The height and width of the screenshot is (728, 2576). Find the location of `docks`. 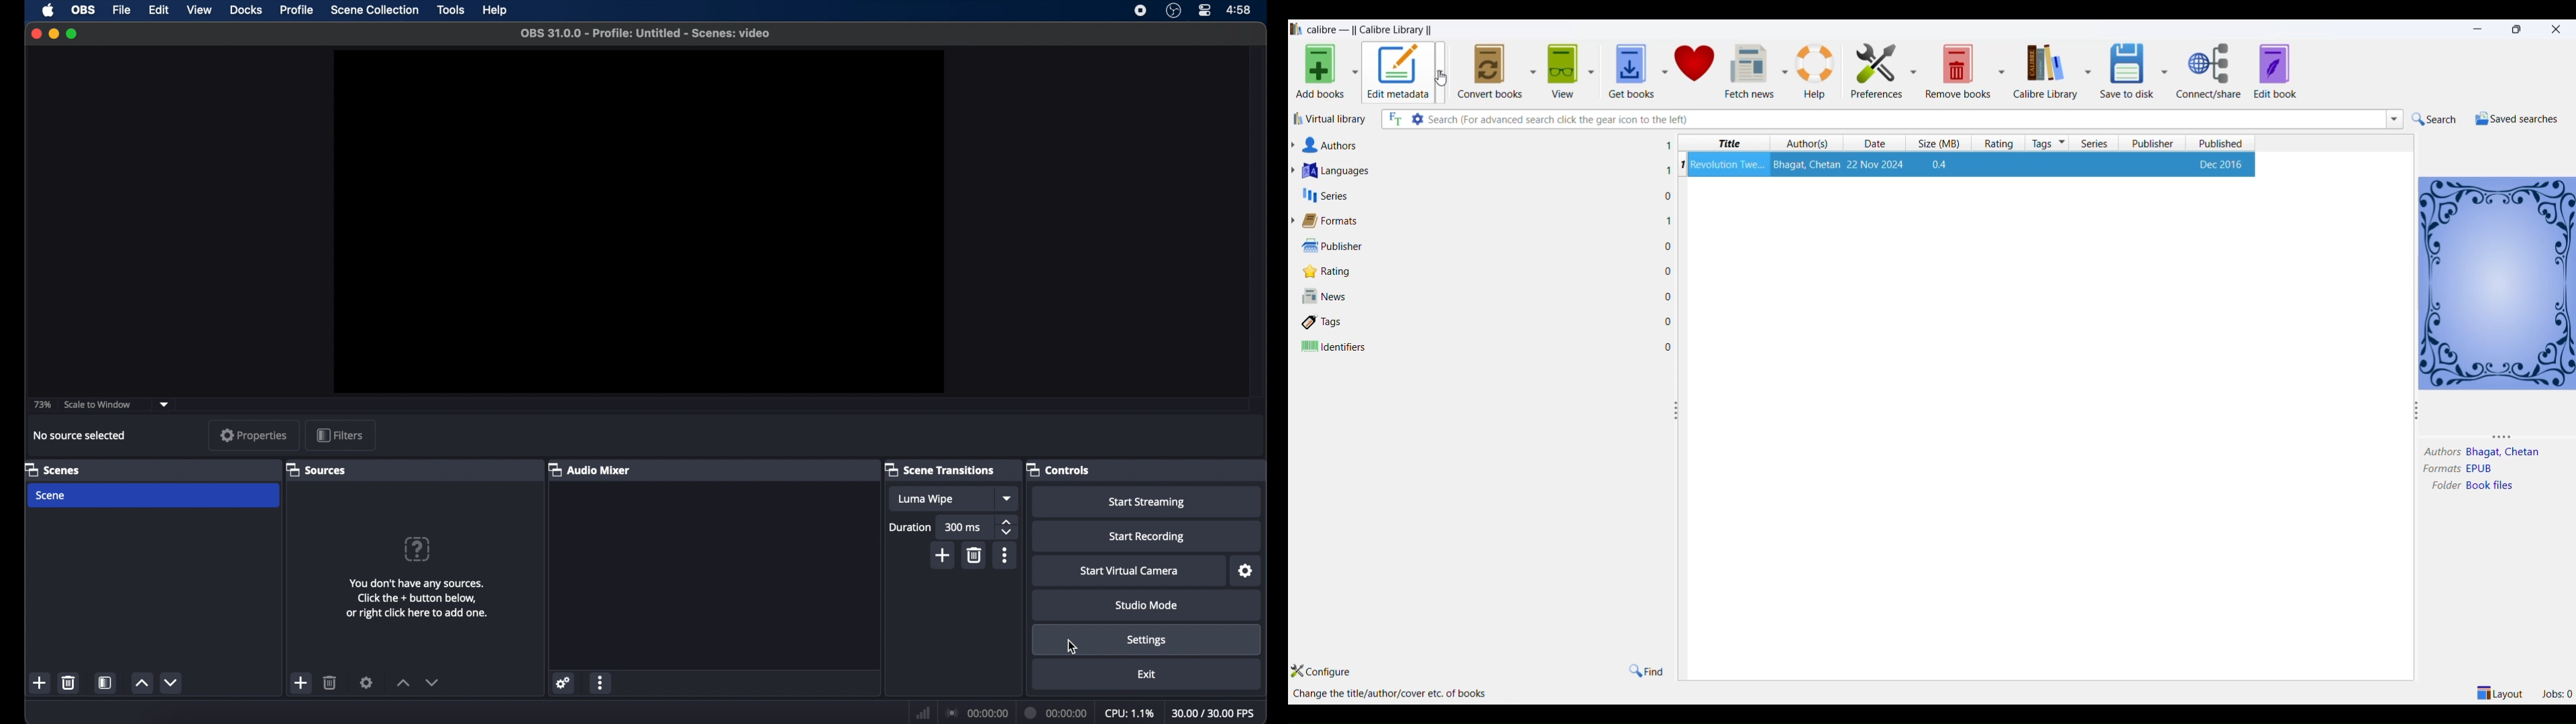

docks is located at coordinates (246, 10).